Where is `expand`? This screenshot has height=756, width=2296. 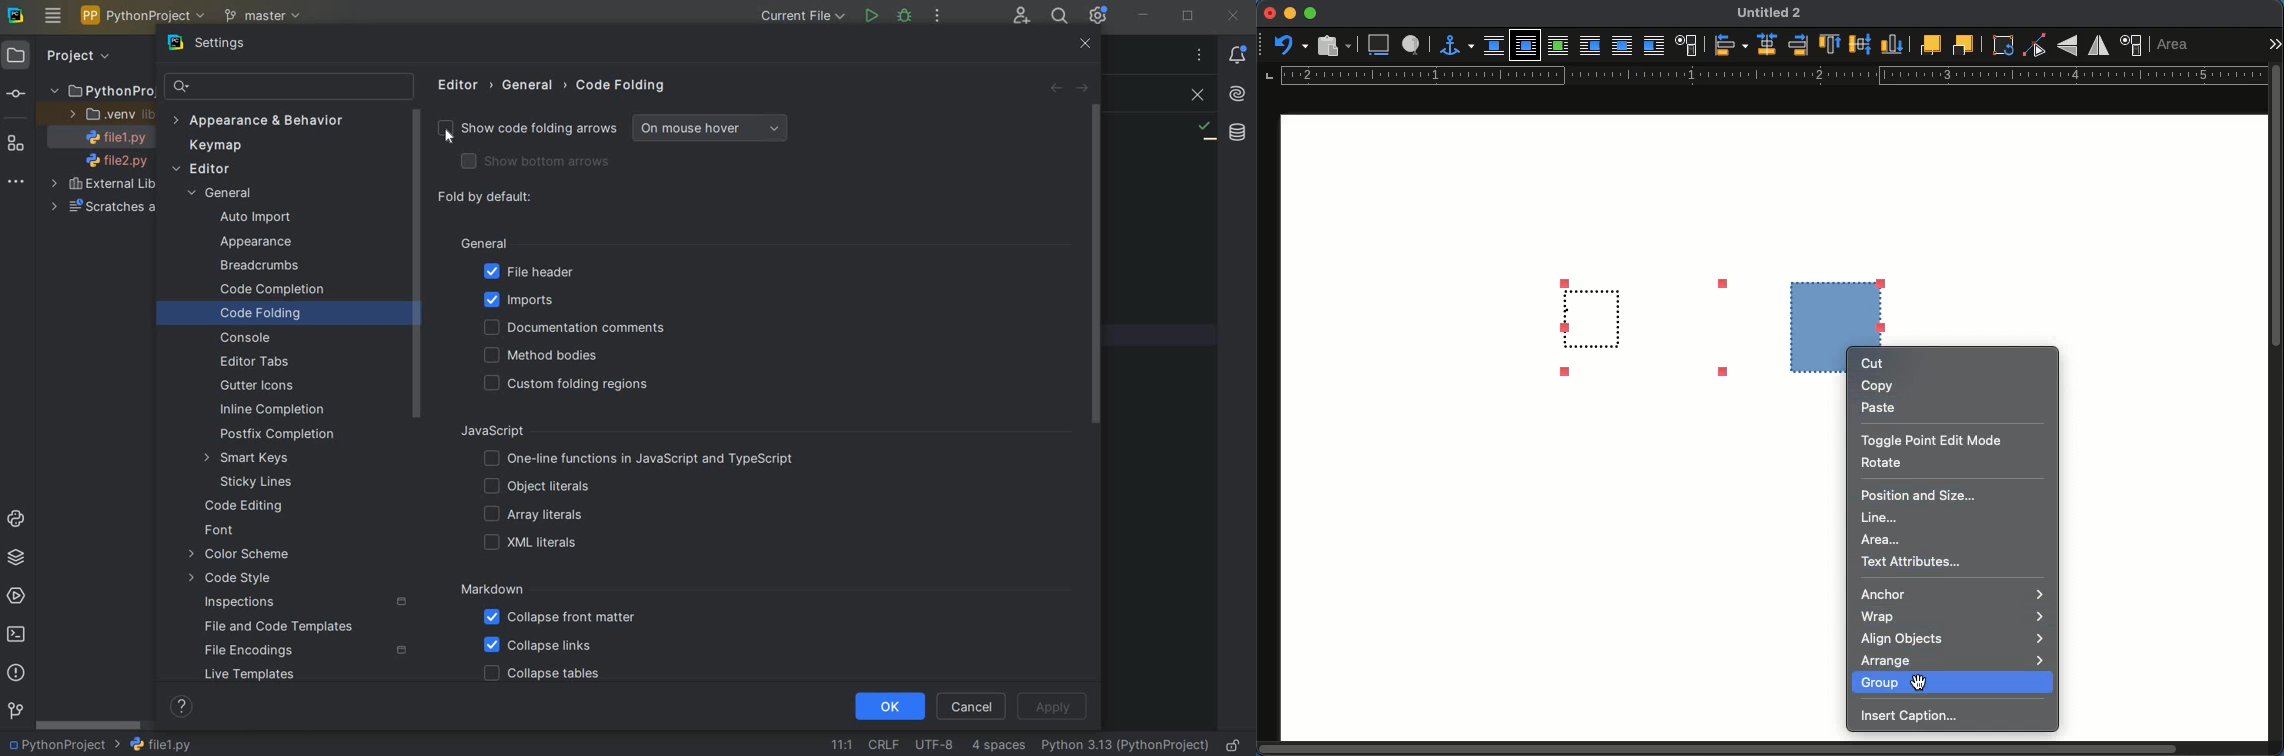 expand is located at coordinates (2274, 44).